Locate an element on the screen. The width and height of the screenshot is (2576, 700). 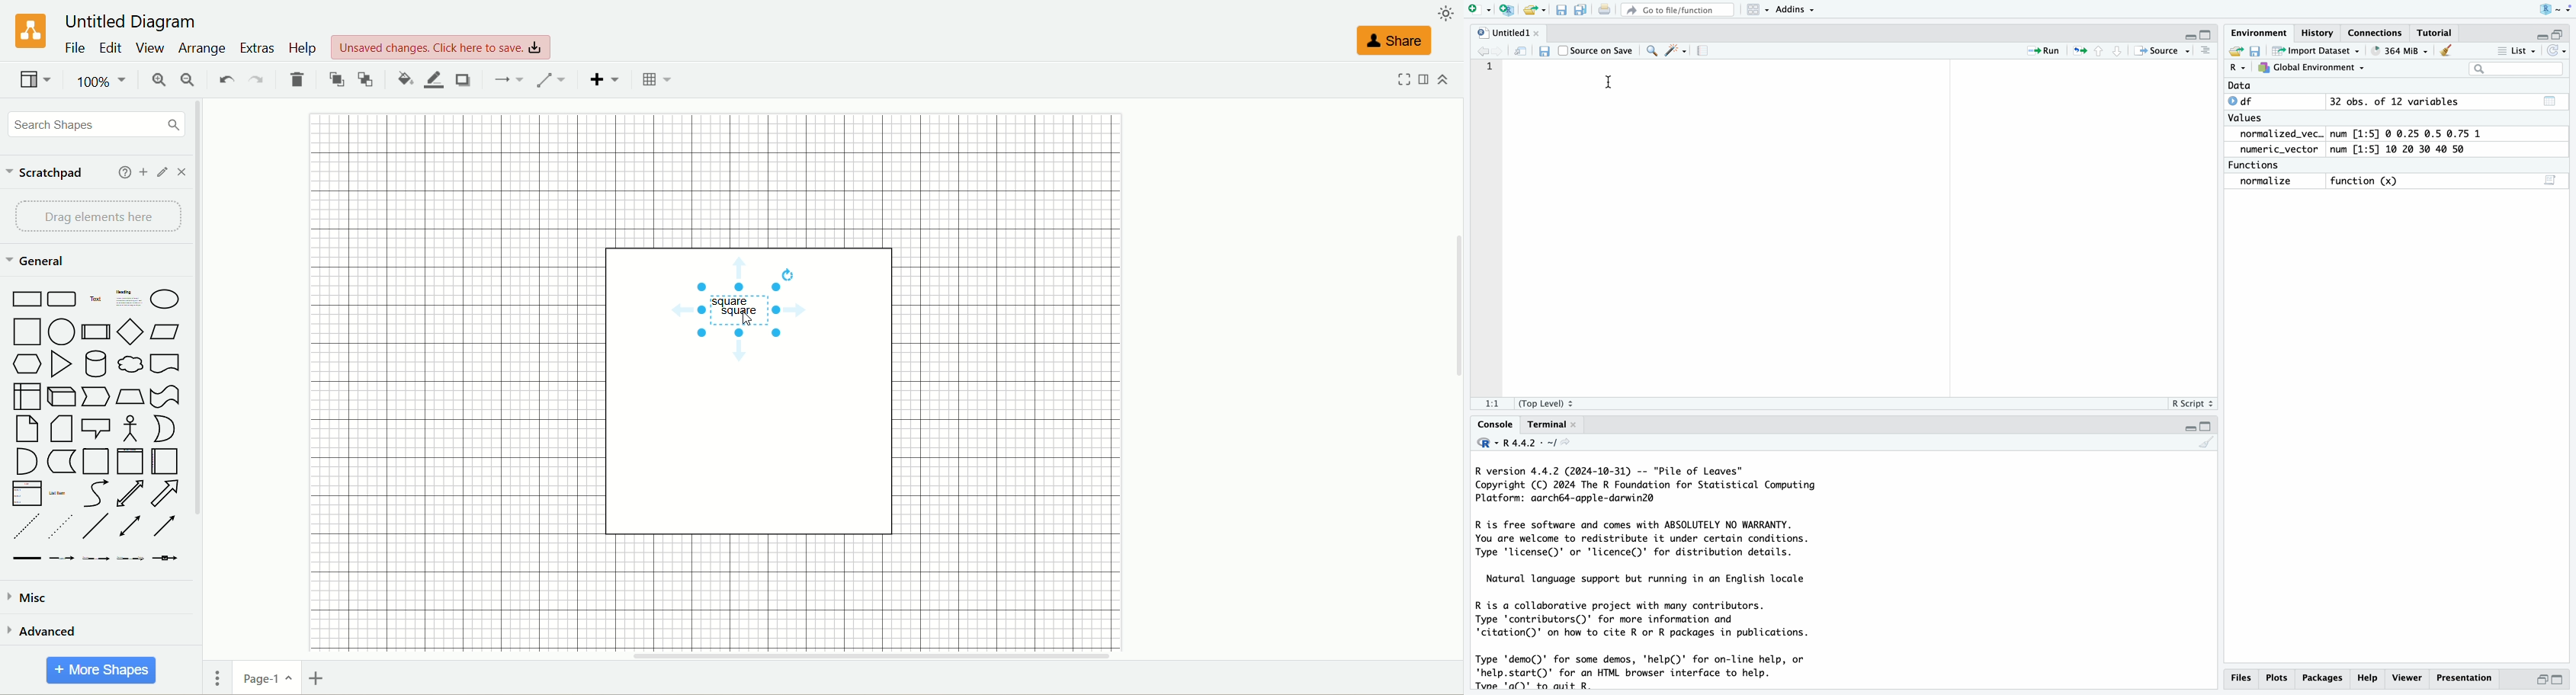
waypoints is located at coordinates (557, 81).